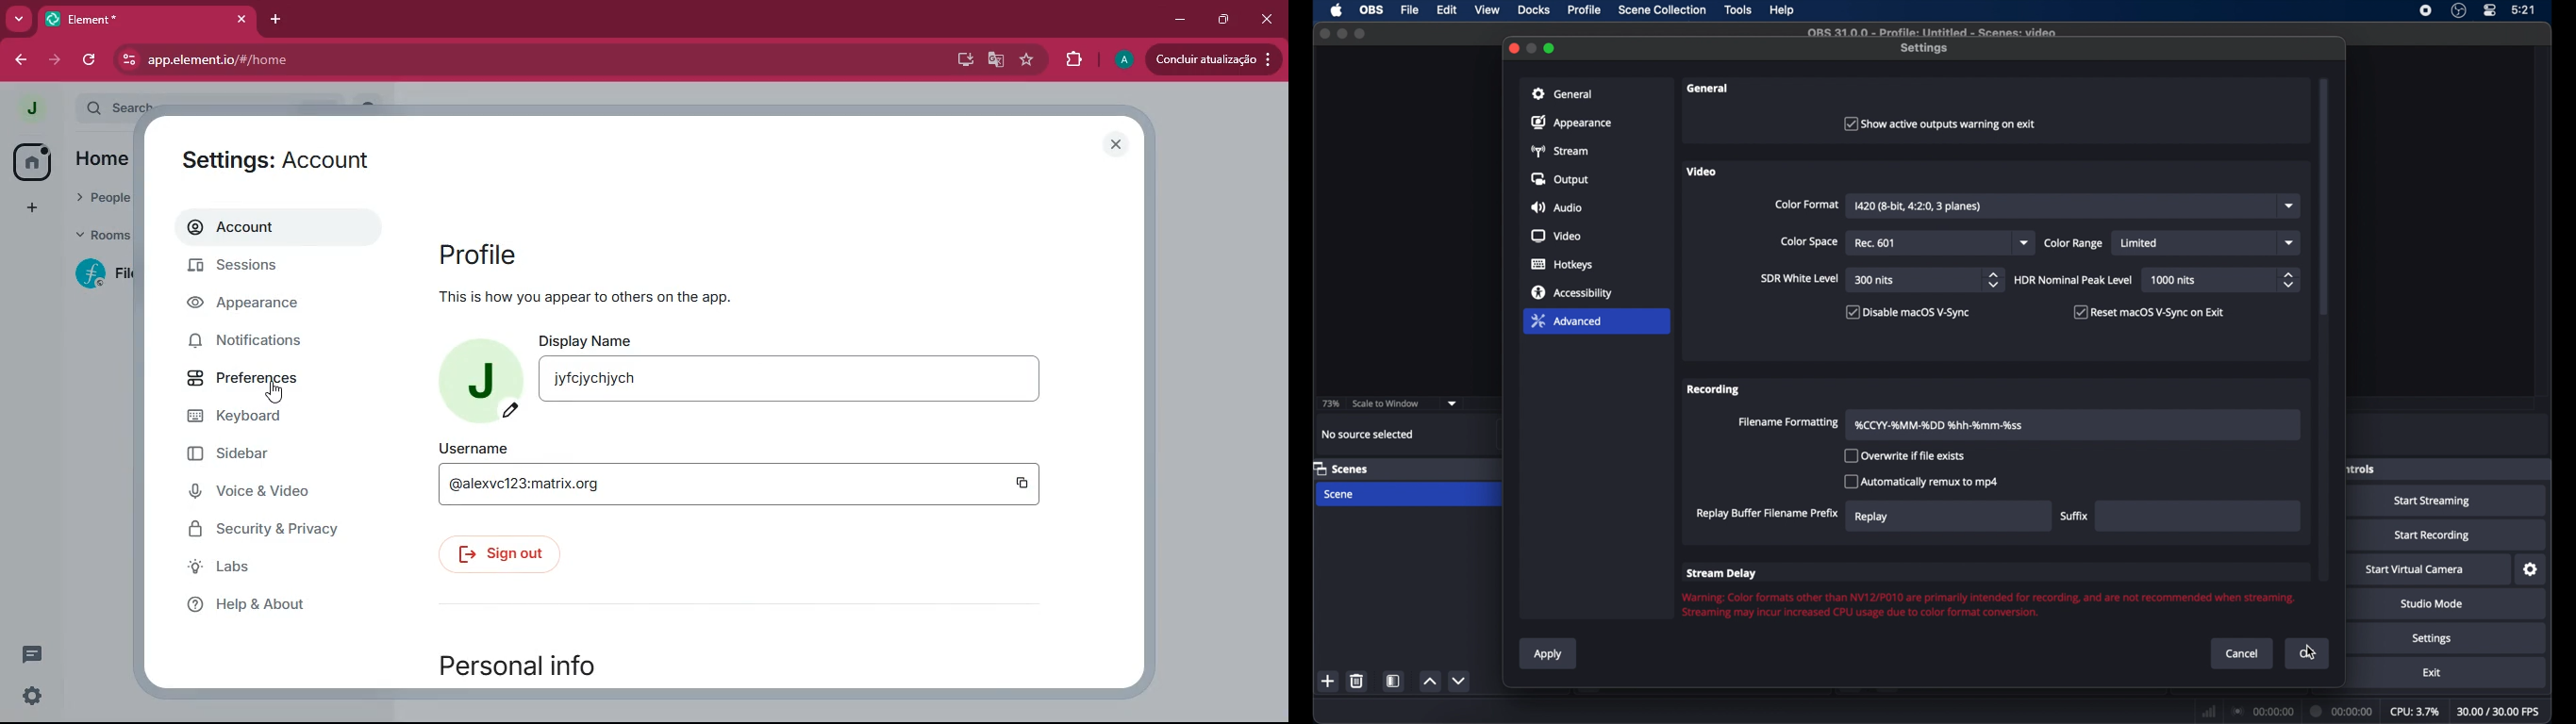  I want to click on close, so click(1269, 19).